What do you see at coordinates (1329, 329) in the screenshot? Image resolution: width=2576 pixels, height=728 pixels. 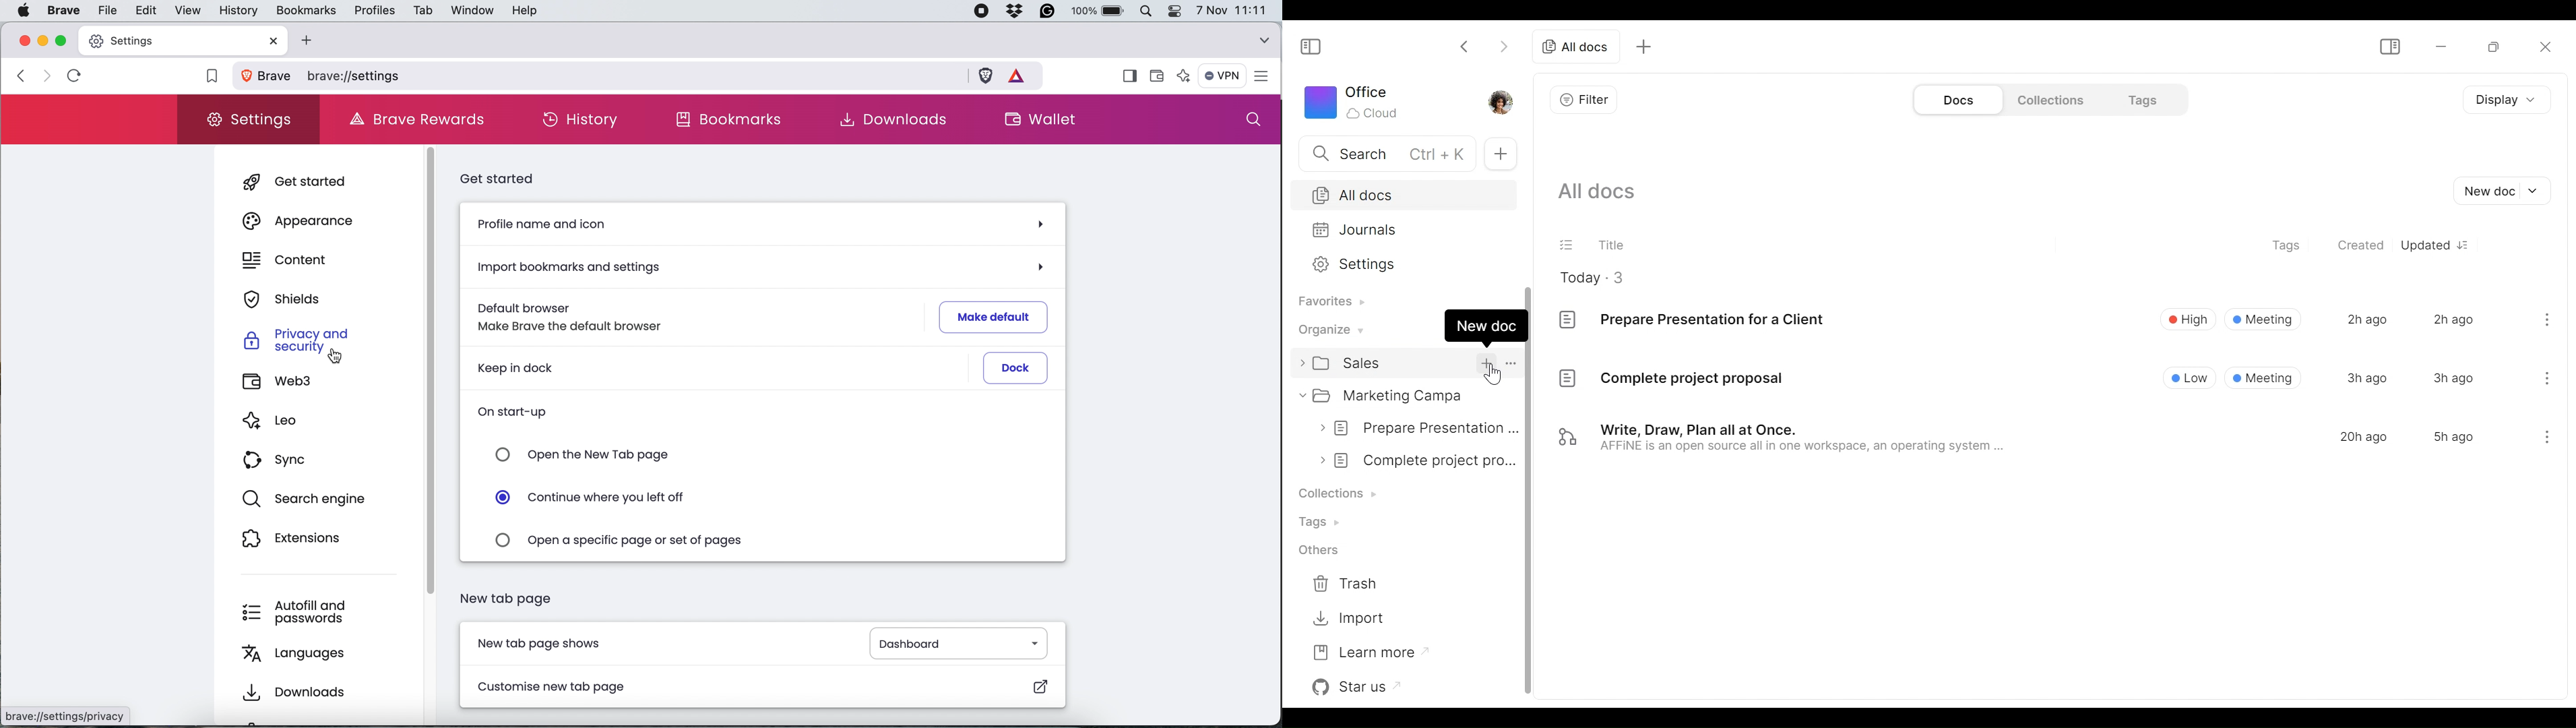 I see `Organize` at bounding box center [1329, 329].